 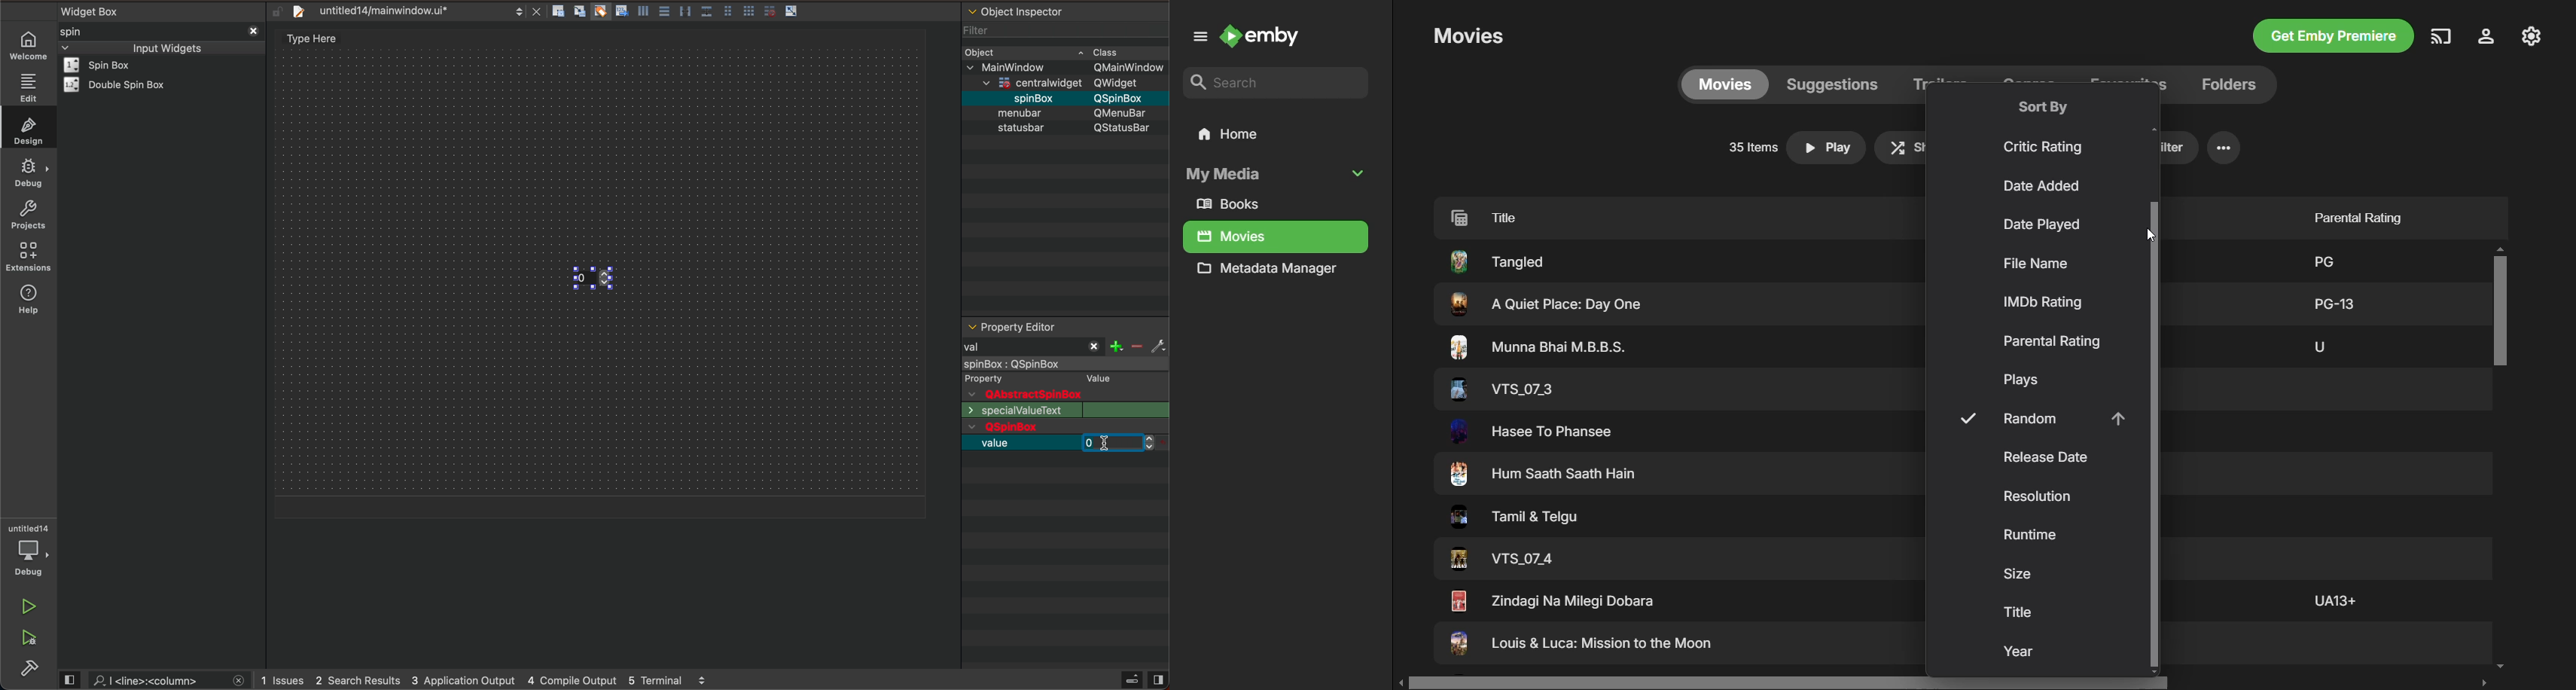 What do you see at coordinates (1361, 172) in the screenshot?
I see `Expand/Collapse` at bounding box center [1361, 172].